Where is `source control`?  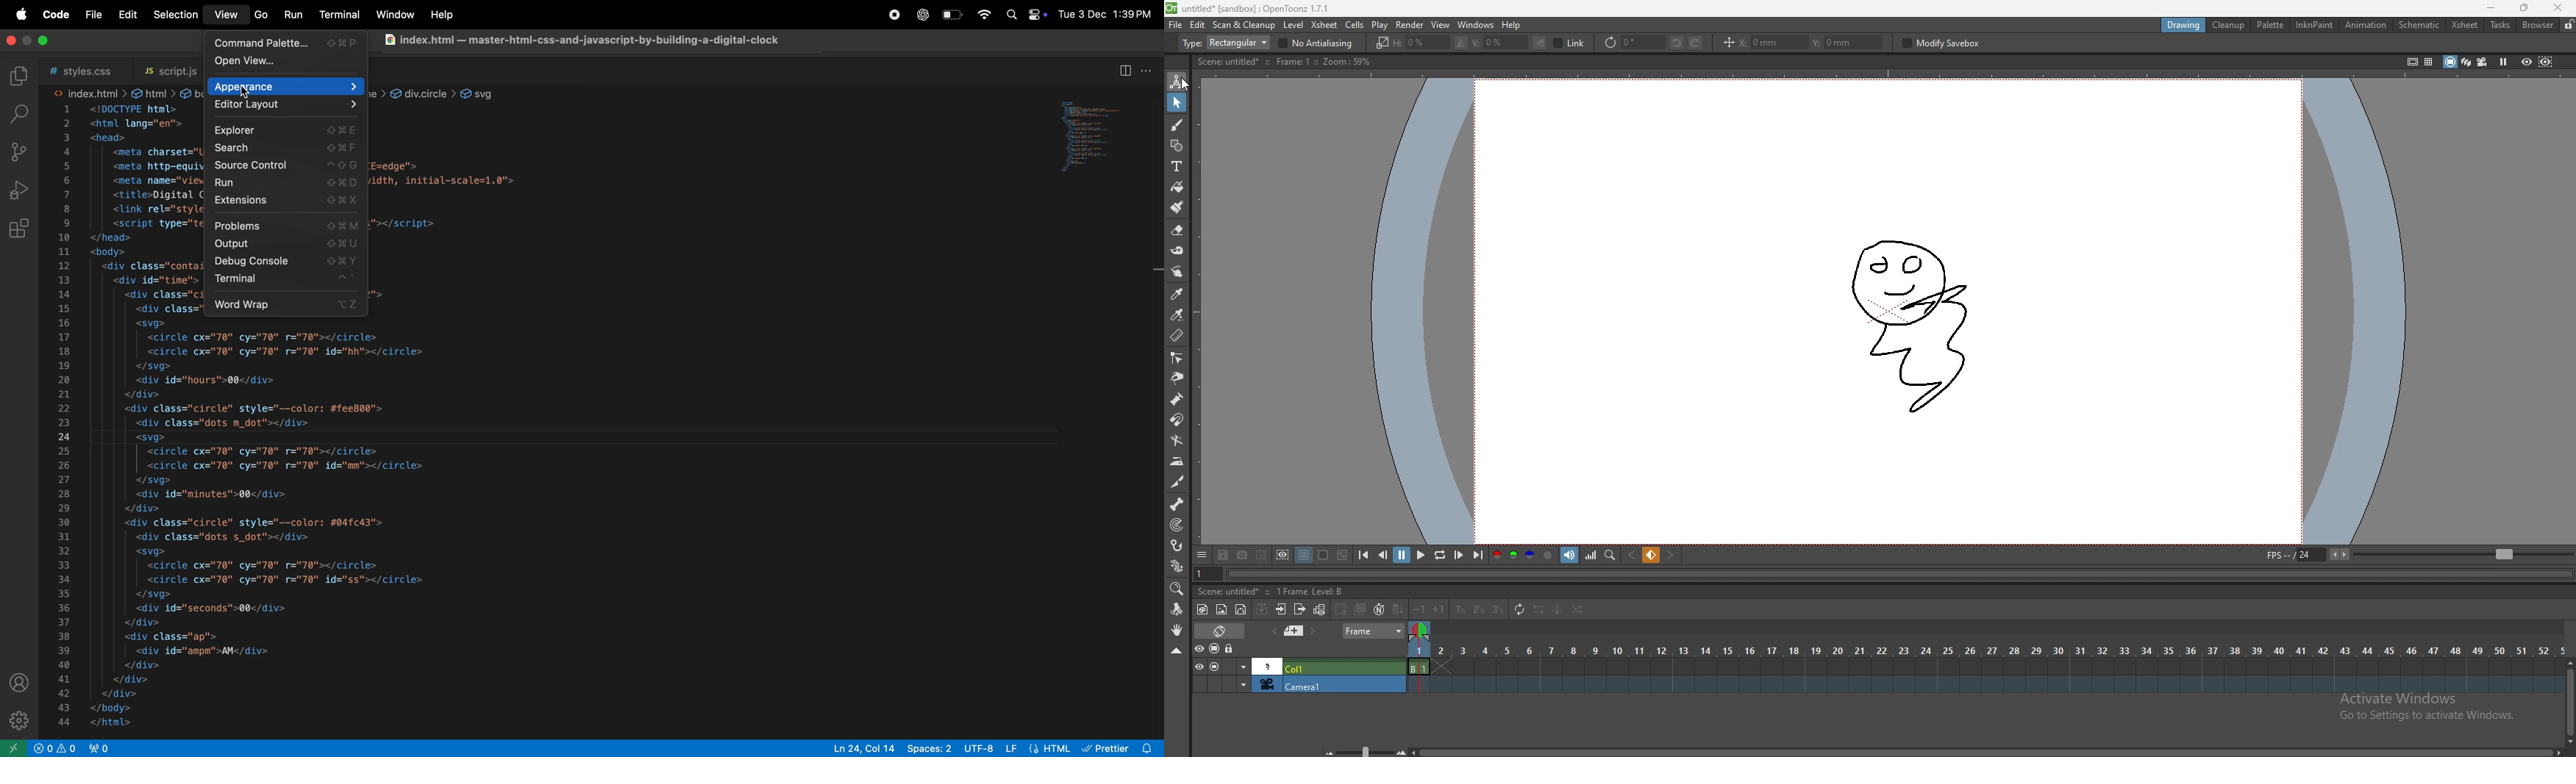
source control is located at coordinates (281, 166).